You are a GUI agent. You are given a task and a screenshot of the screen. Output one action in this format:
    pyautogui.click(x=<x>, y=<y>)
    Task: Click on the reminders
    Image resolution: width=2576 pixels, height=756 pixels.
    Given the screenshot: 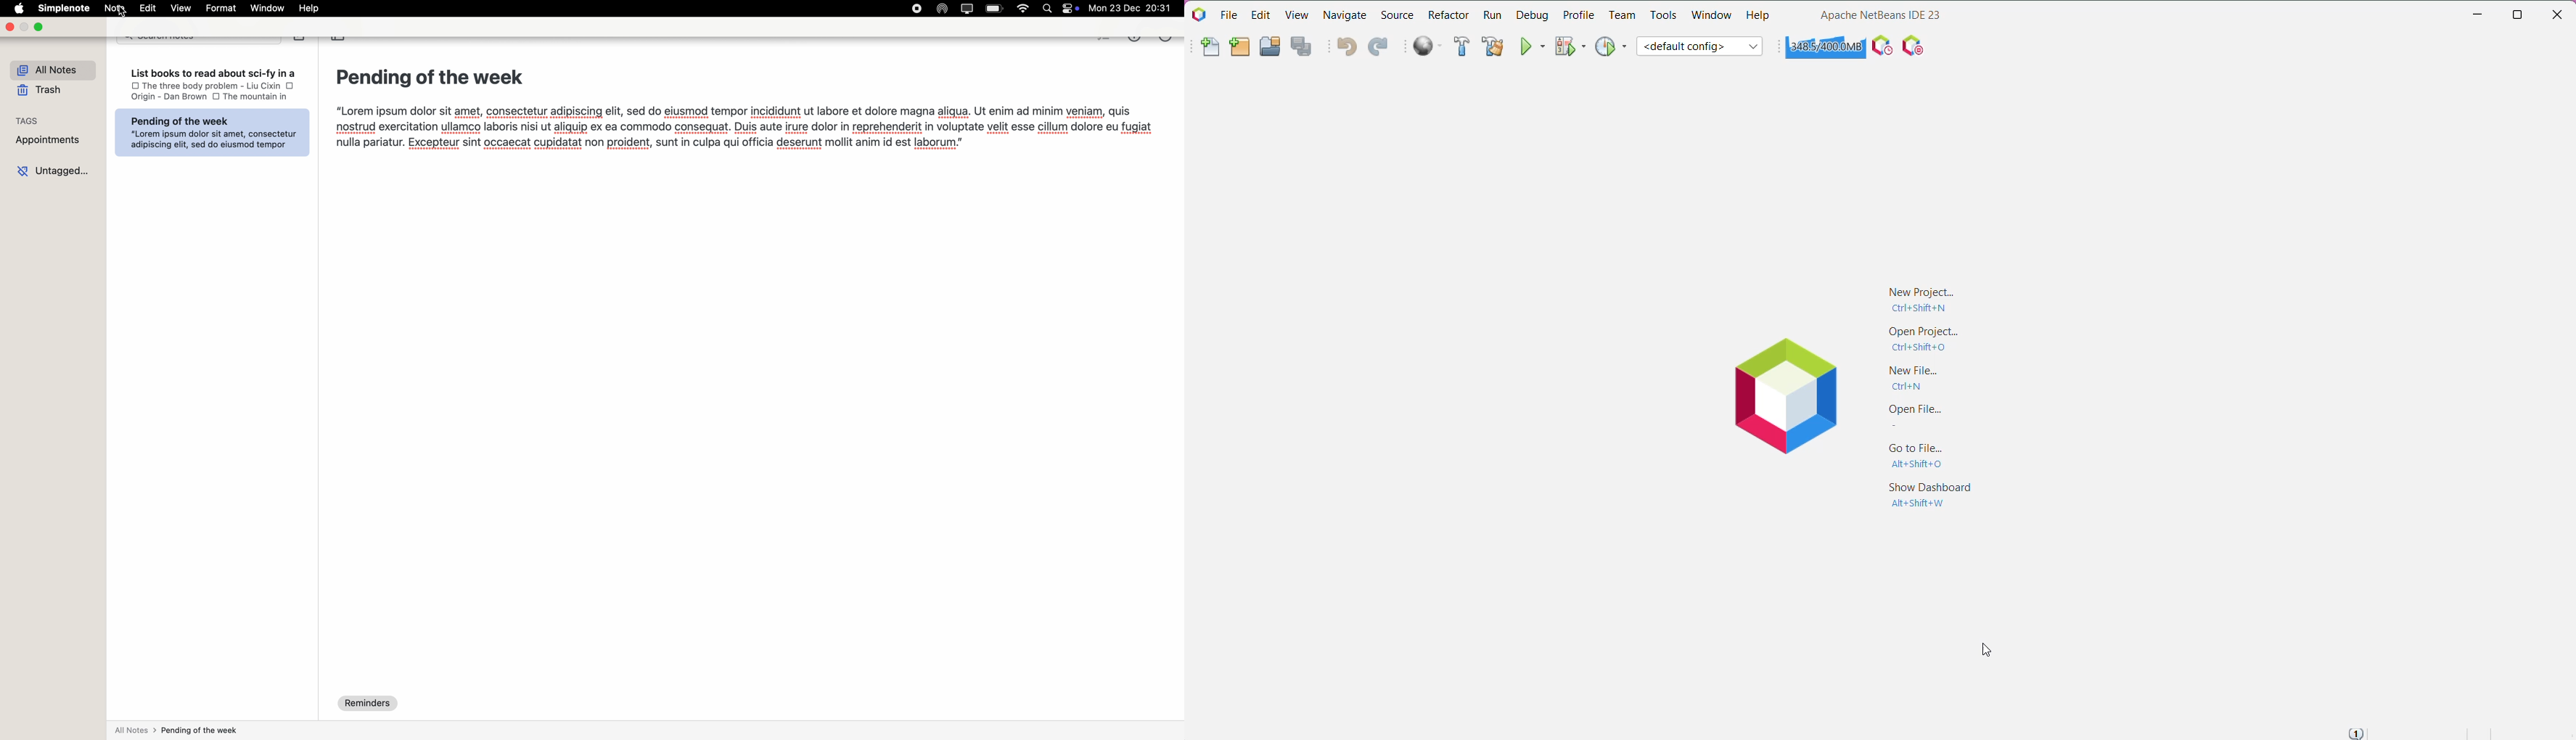 What is the action you would take?
    pyautogui.click(x=369, y=703)
    